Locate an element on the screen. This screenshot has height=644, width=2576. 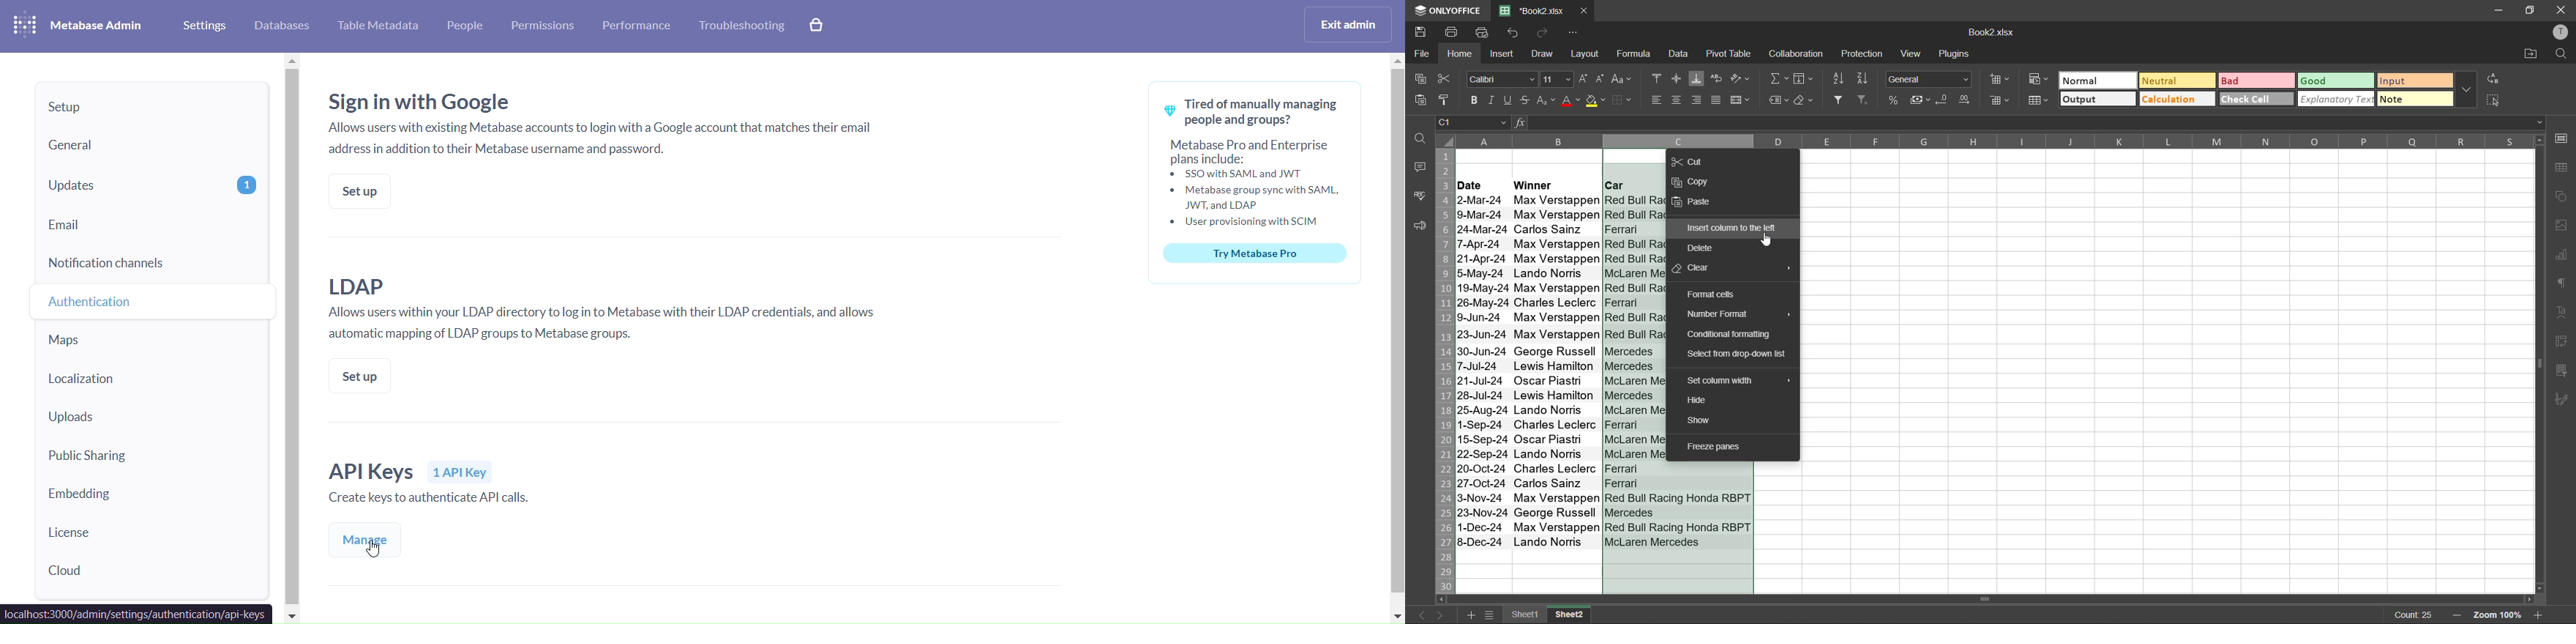
people is located at coordinates (466, 27).